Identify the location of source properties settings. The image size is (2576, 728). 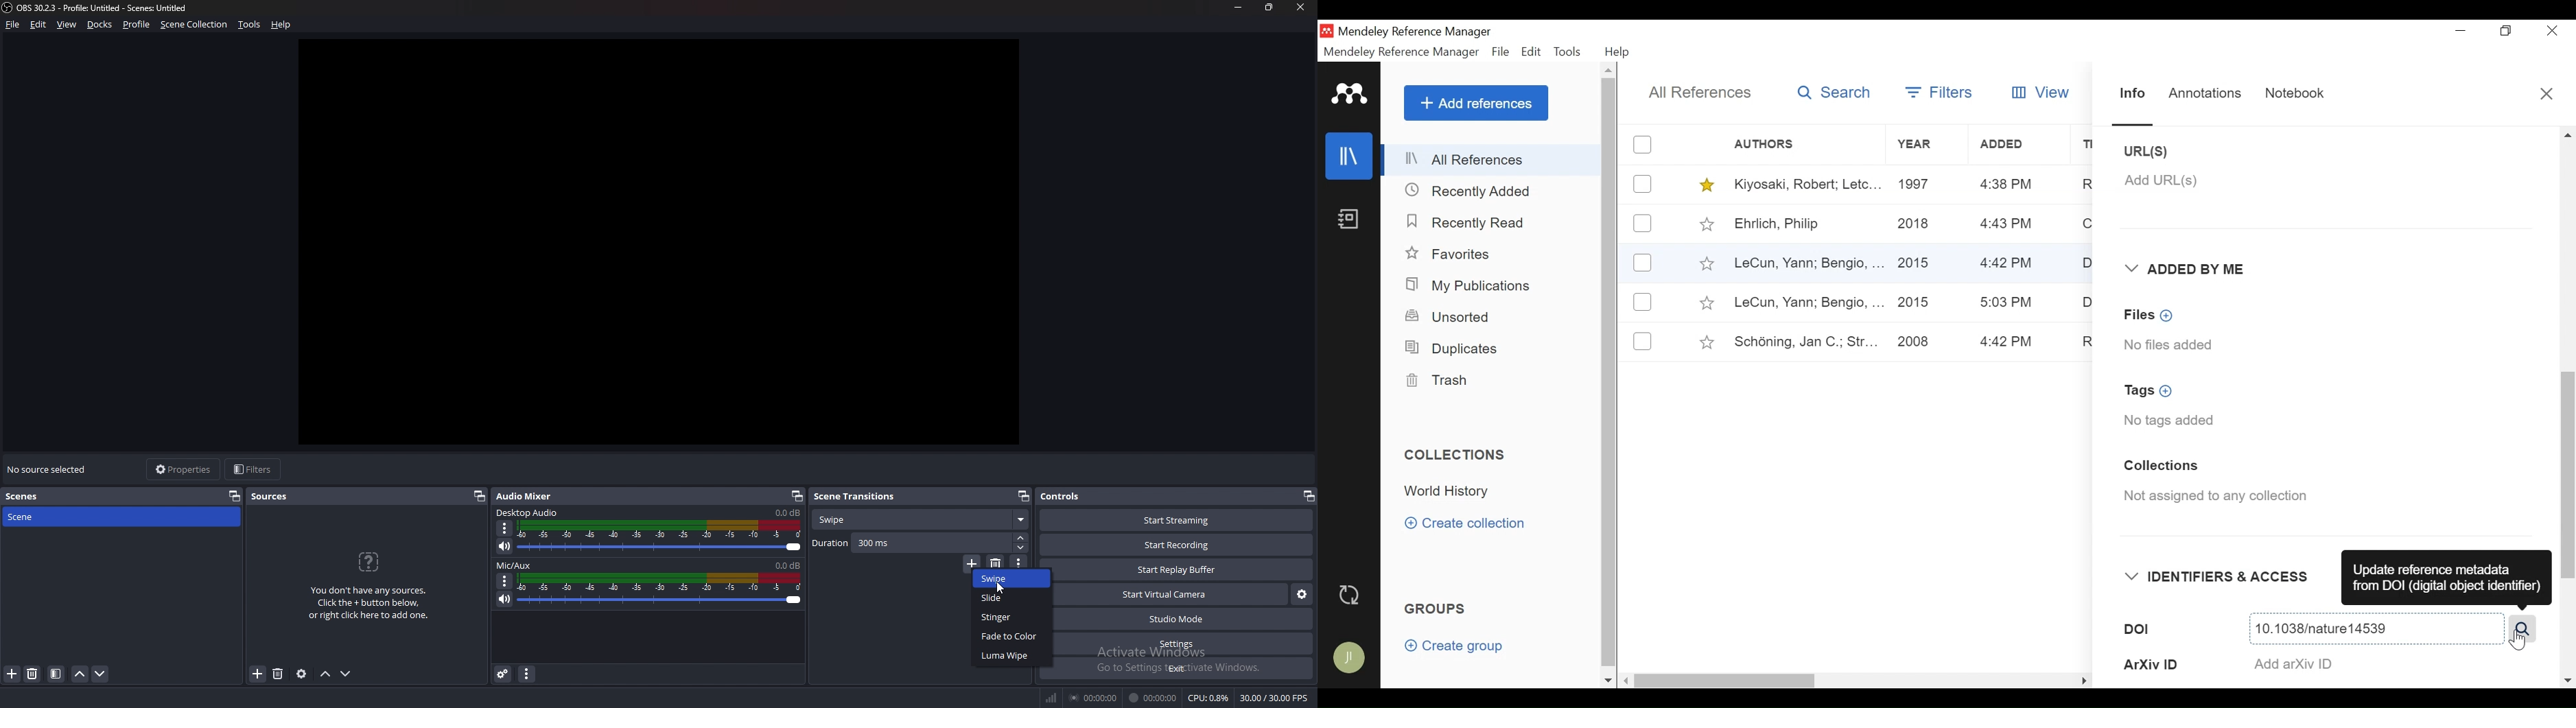
(303, 674).